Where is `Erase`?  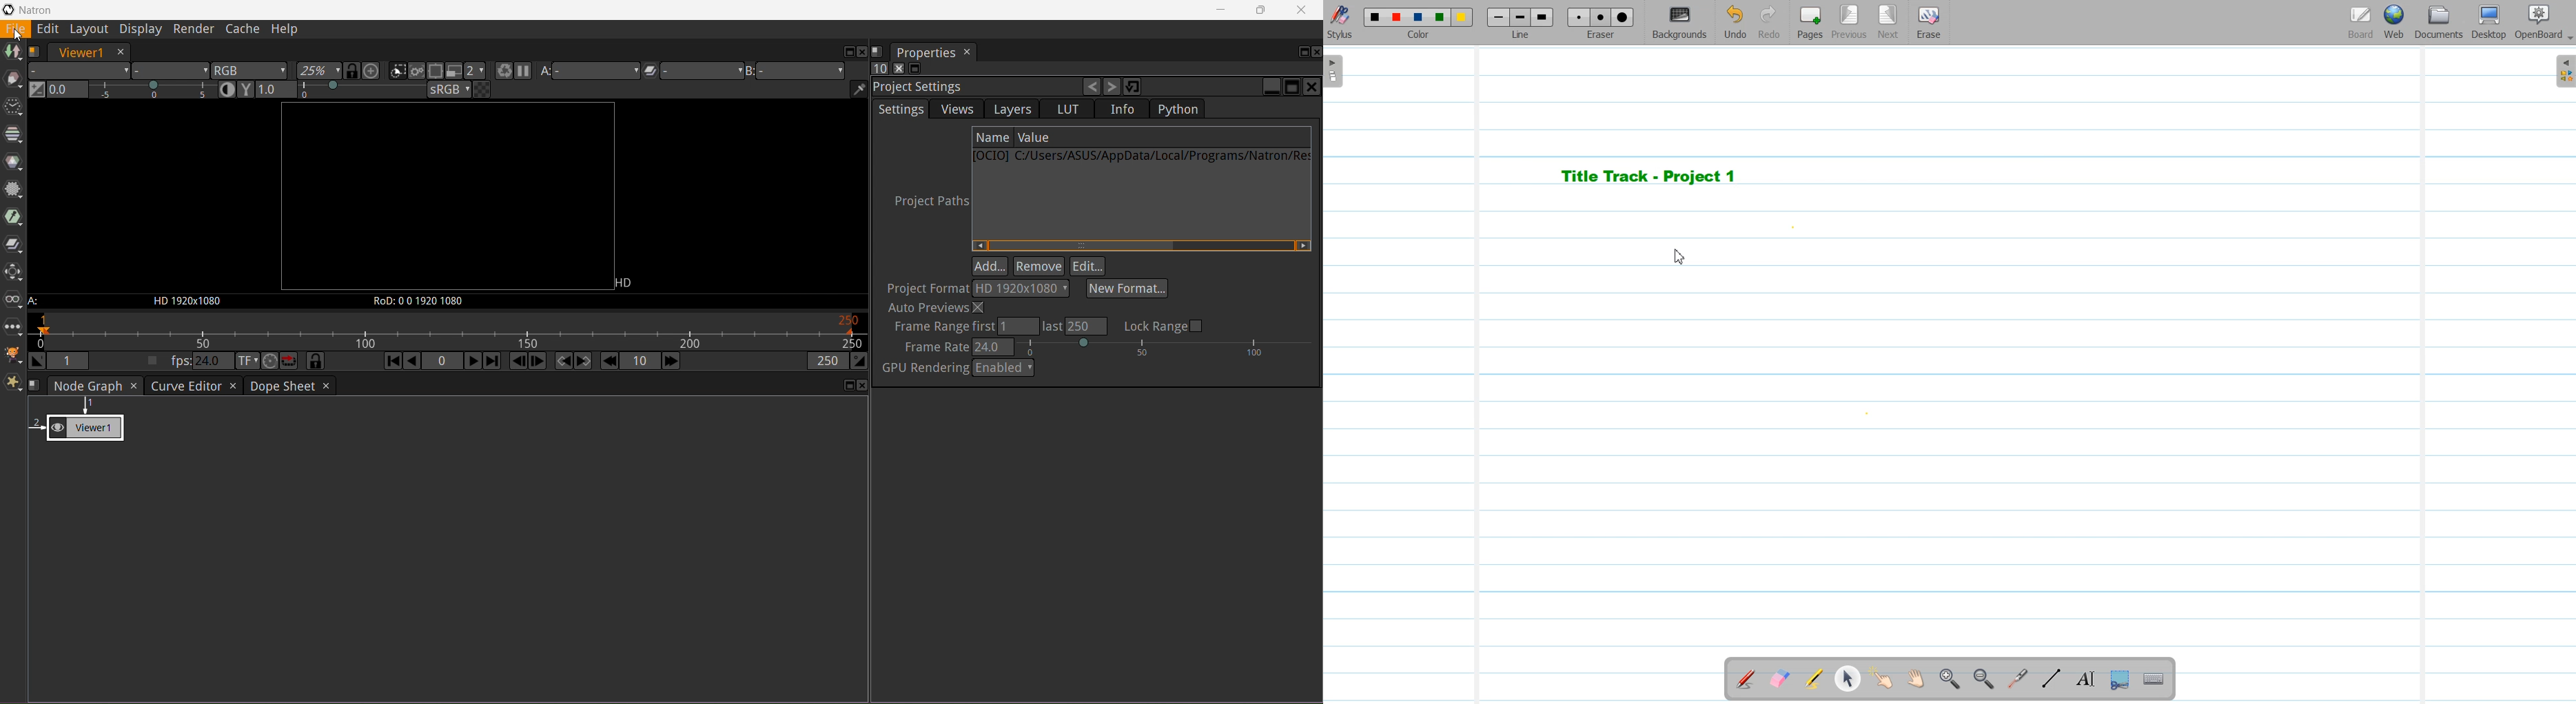
Erase is located at coordinates (1927, 23).